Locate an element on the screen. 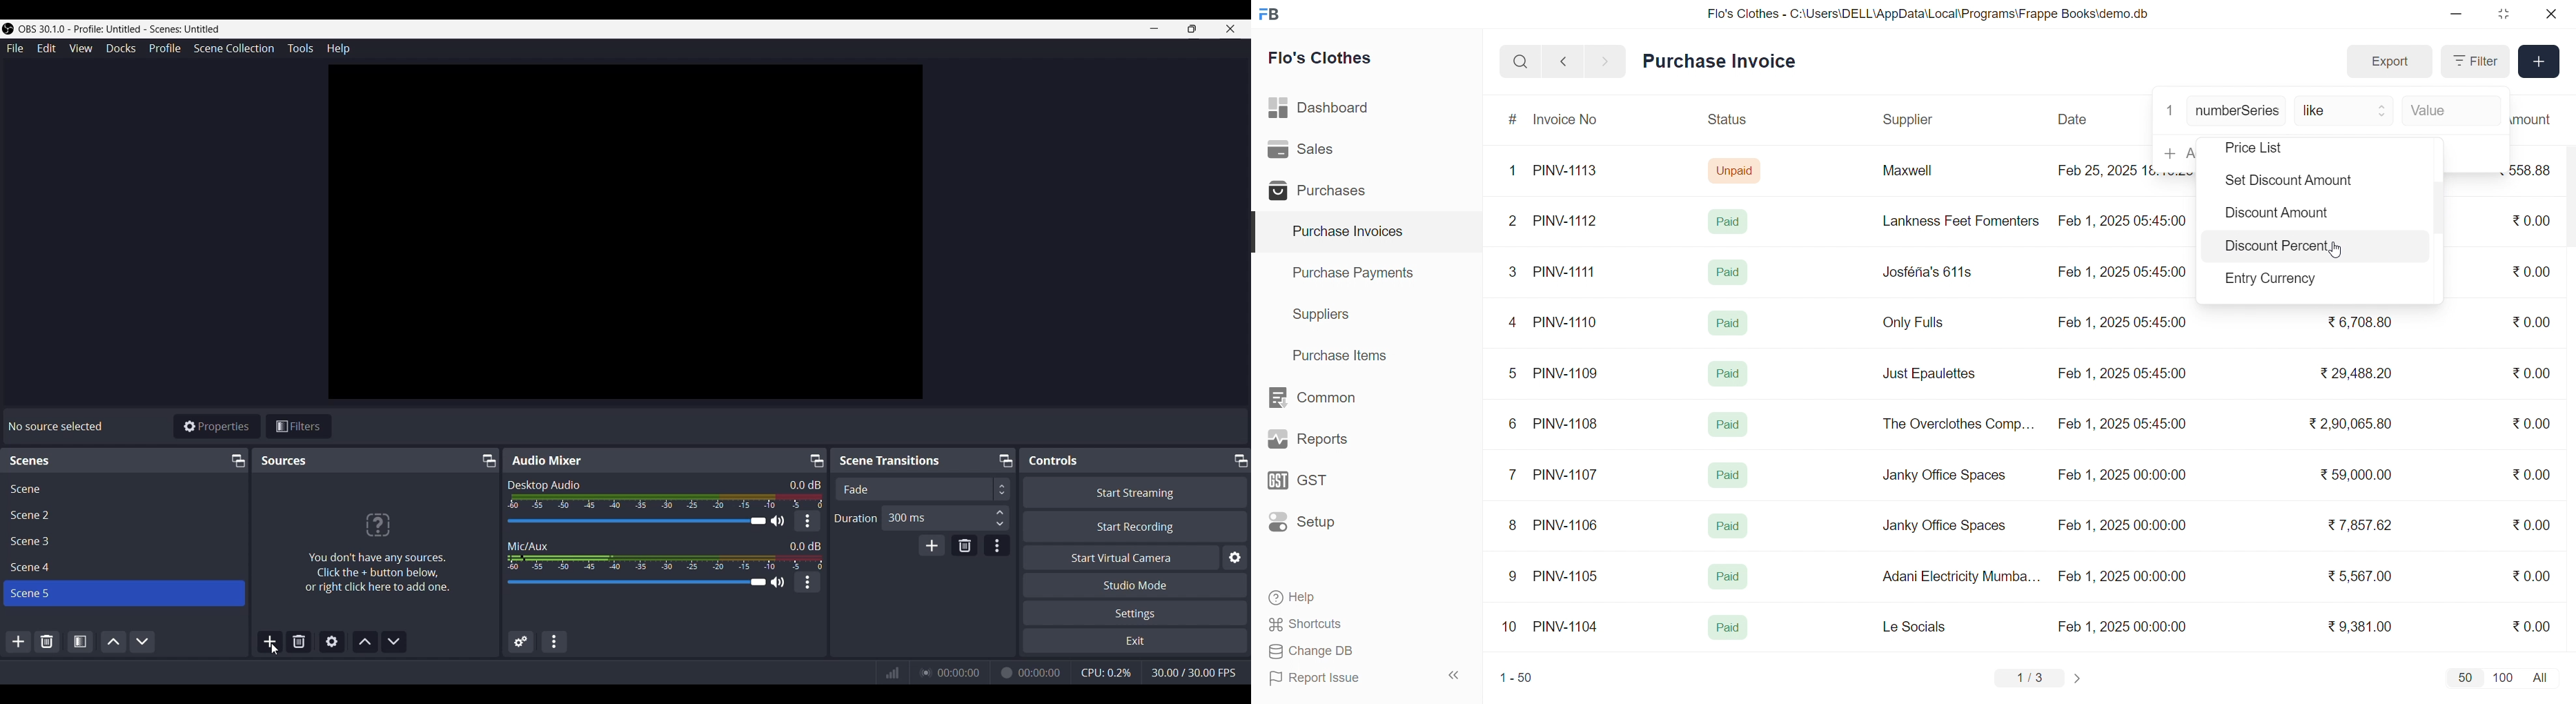 Image resolution: width=2576 pixels, height=728 pixels. Outstanding Amount is located at coordinates (2538, 119).